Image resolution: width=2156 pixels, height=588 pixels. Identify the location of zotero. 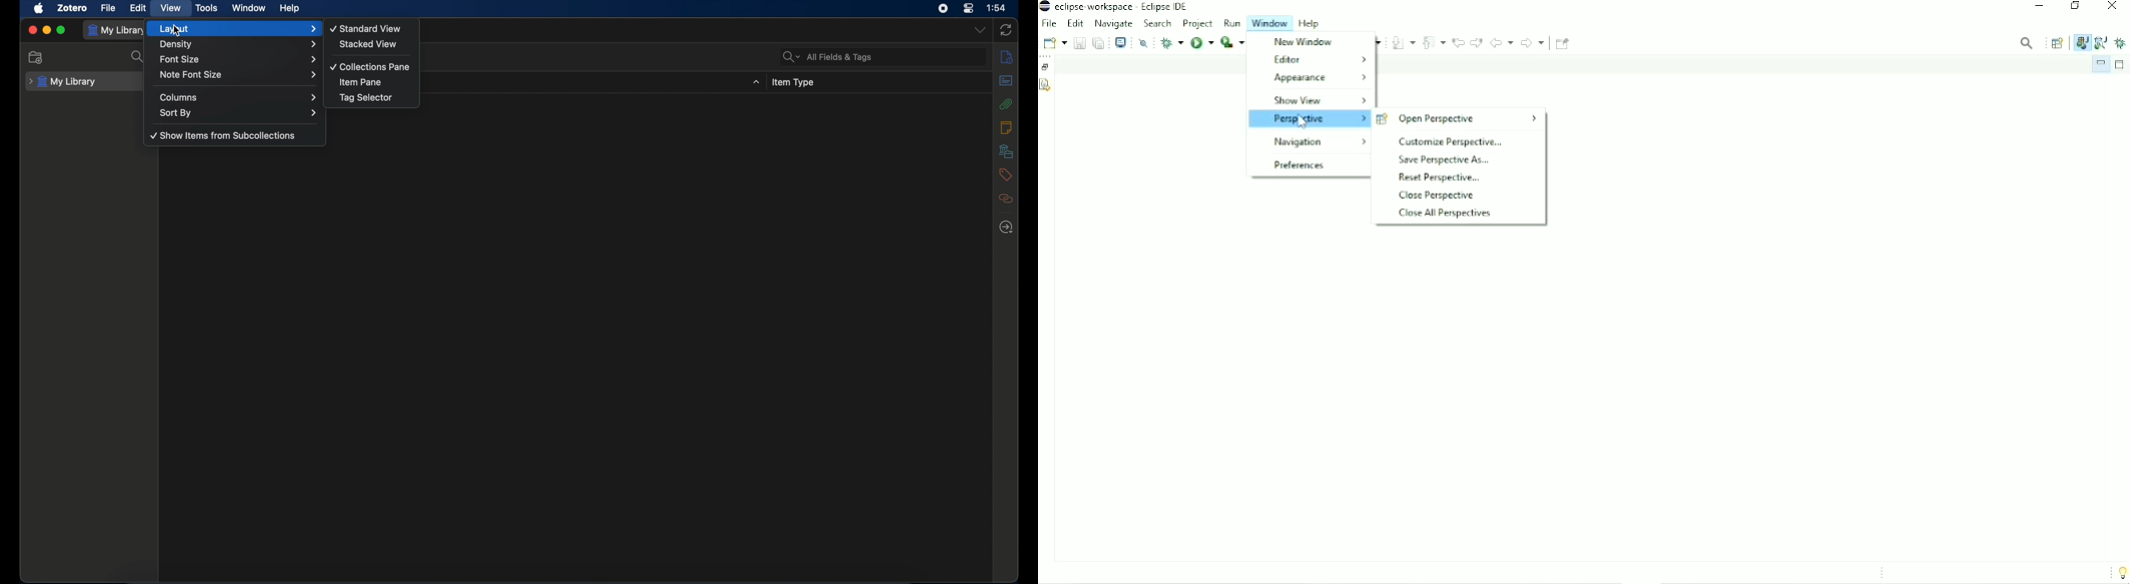
(72, 8).